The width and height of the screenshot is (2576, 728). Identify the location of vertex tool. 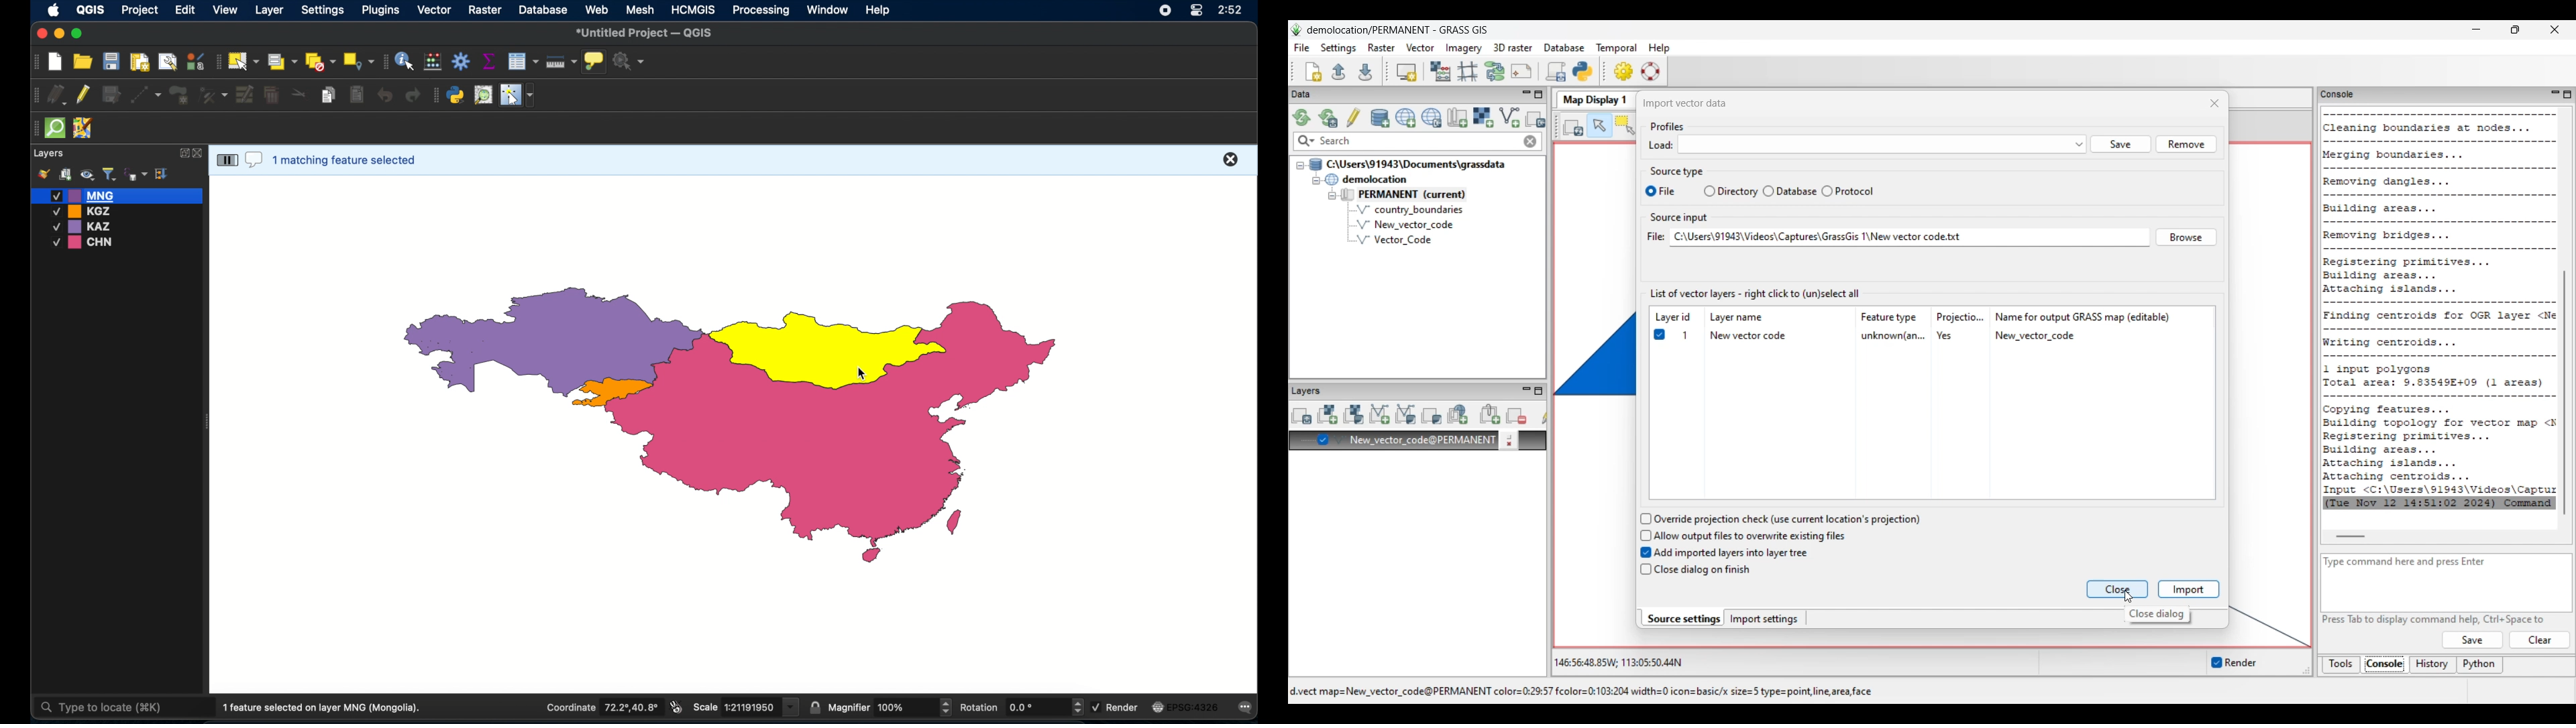
(214, 94).